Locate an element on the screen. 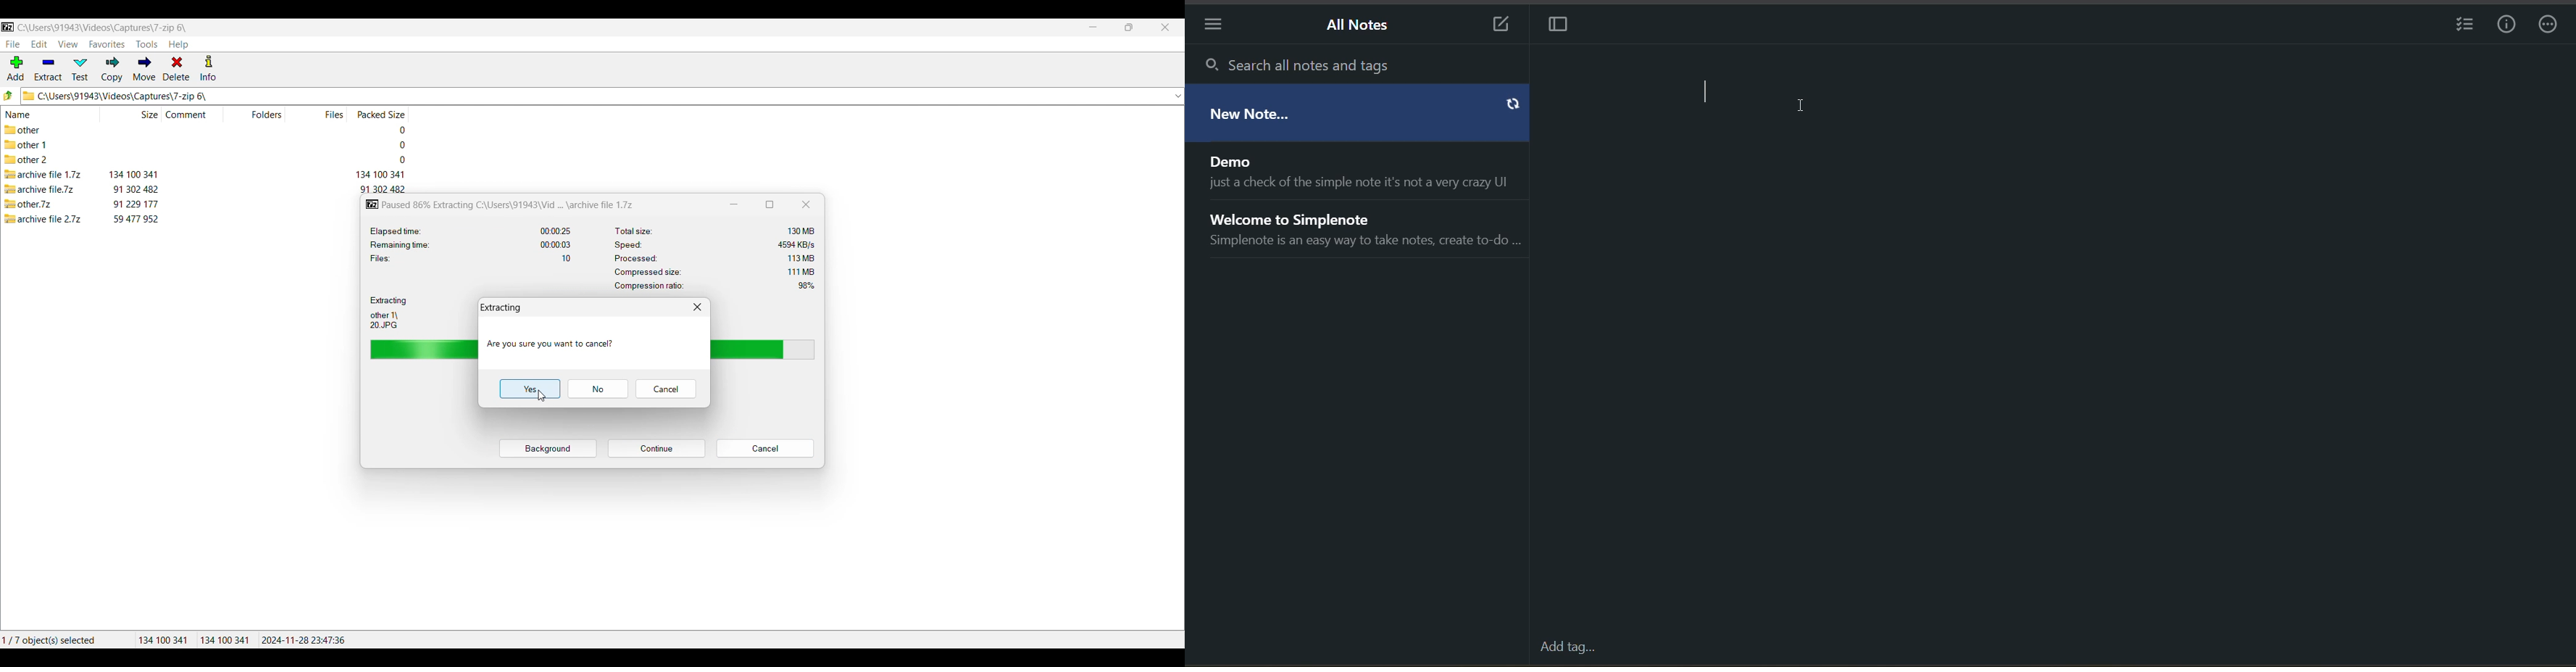  new note is located at coordinates (1250, 116).